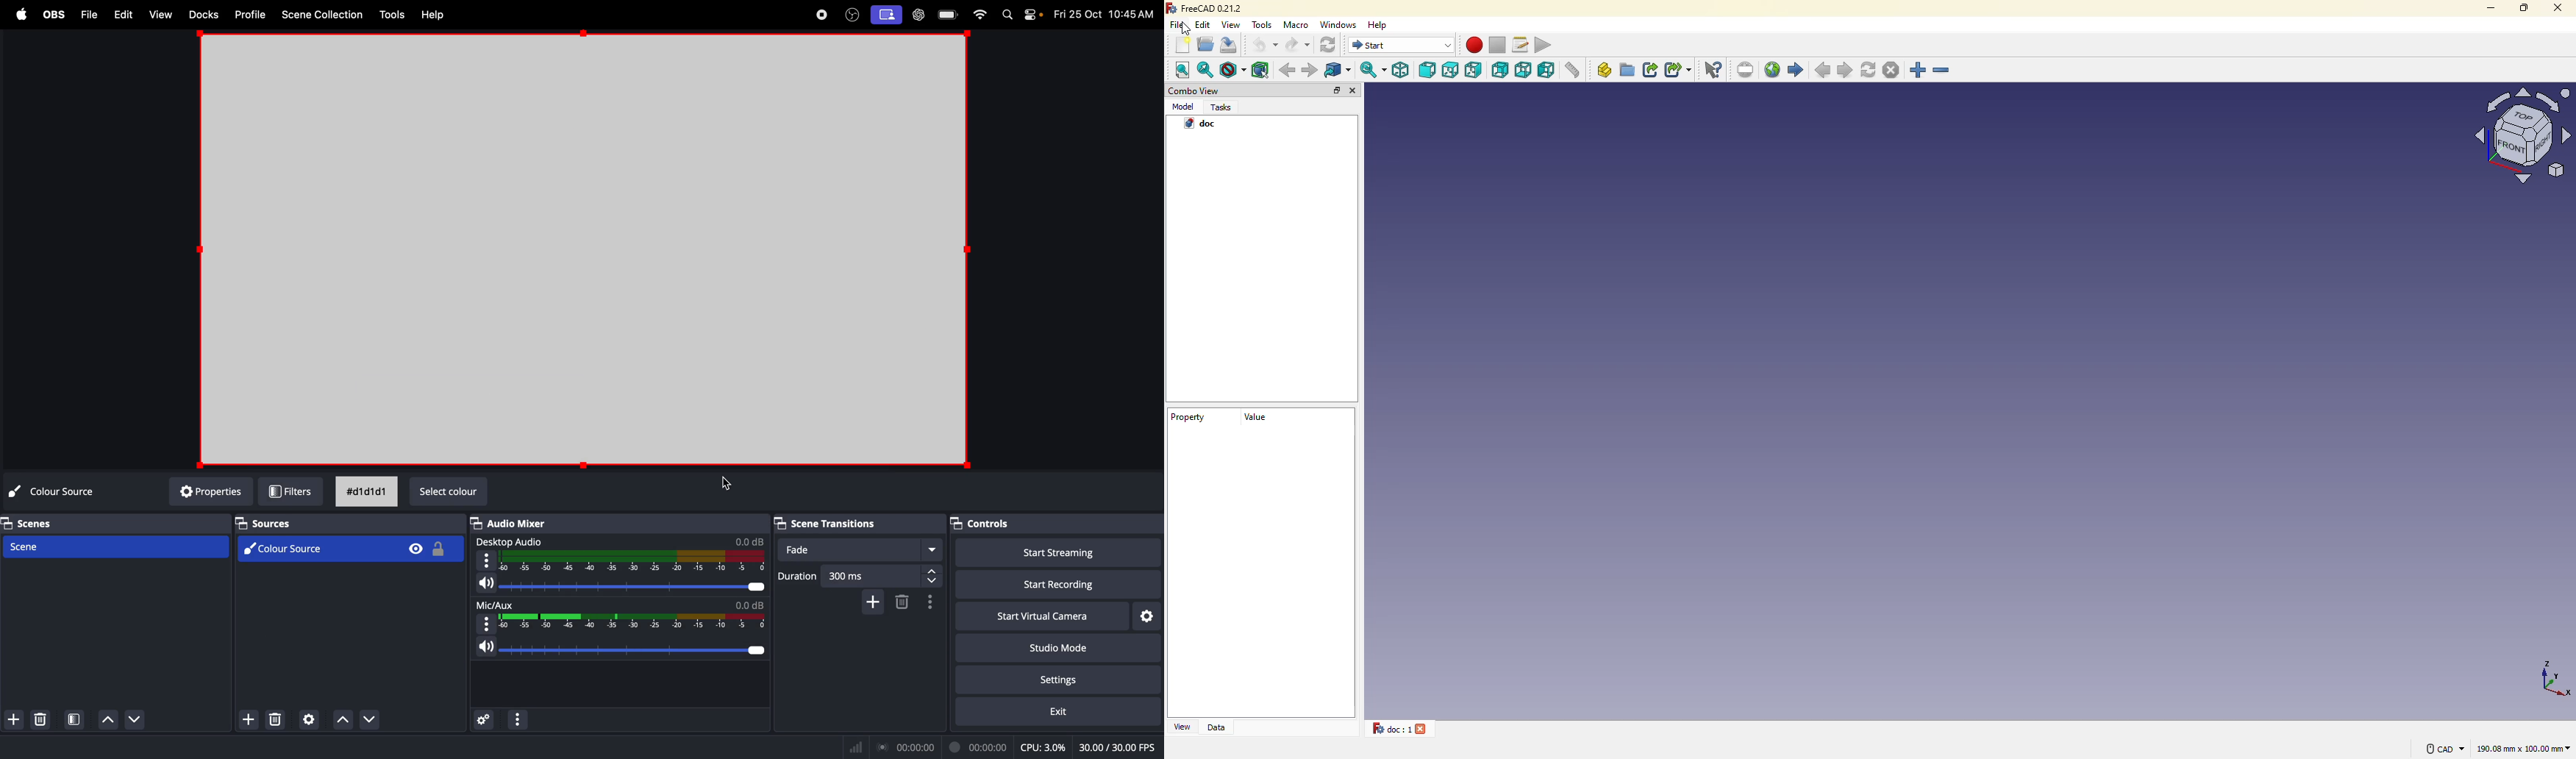 The height and width of the screenshot is (784, 2576). I want to click on switch between workbenches, so click(1402, 45).